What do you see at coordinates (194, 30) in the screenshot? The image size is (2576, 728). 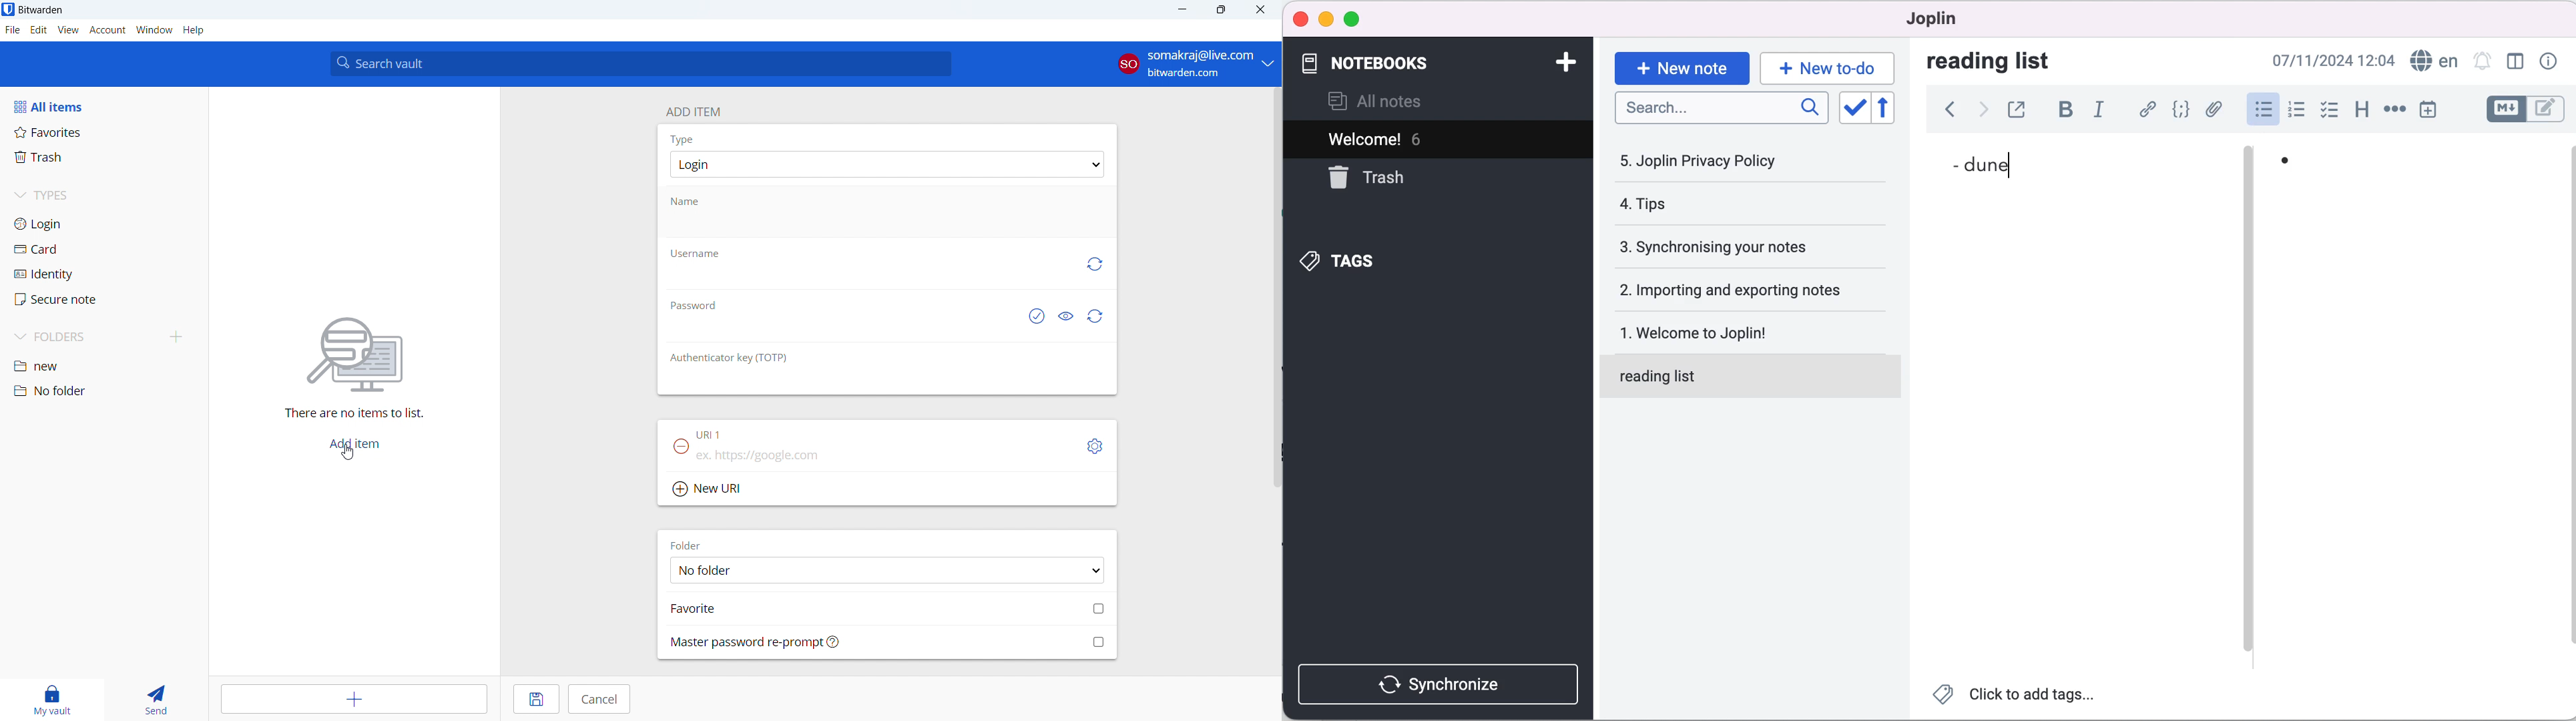 I see `help` at bounding box center [194, 30].